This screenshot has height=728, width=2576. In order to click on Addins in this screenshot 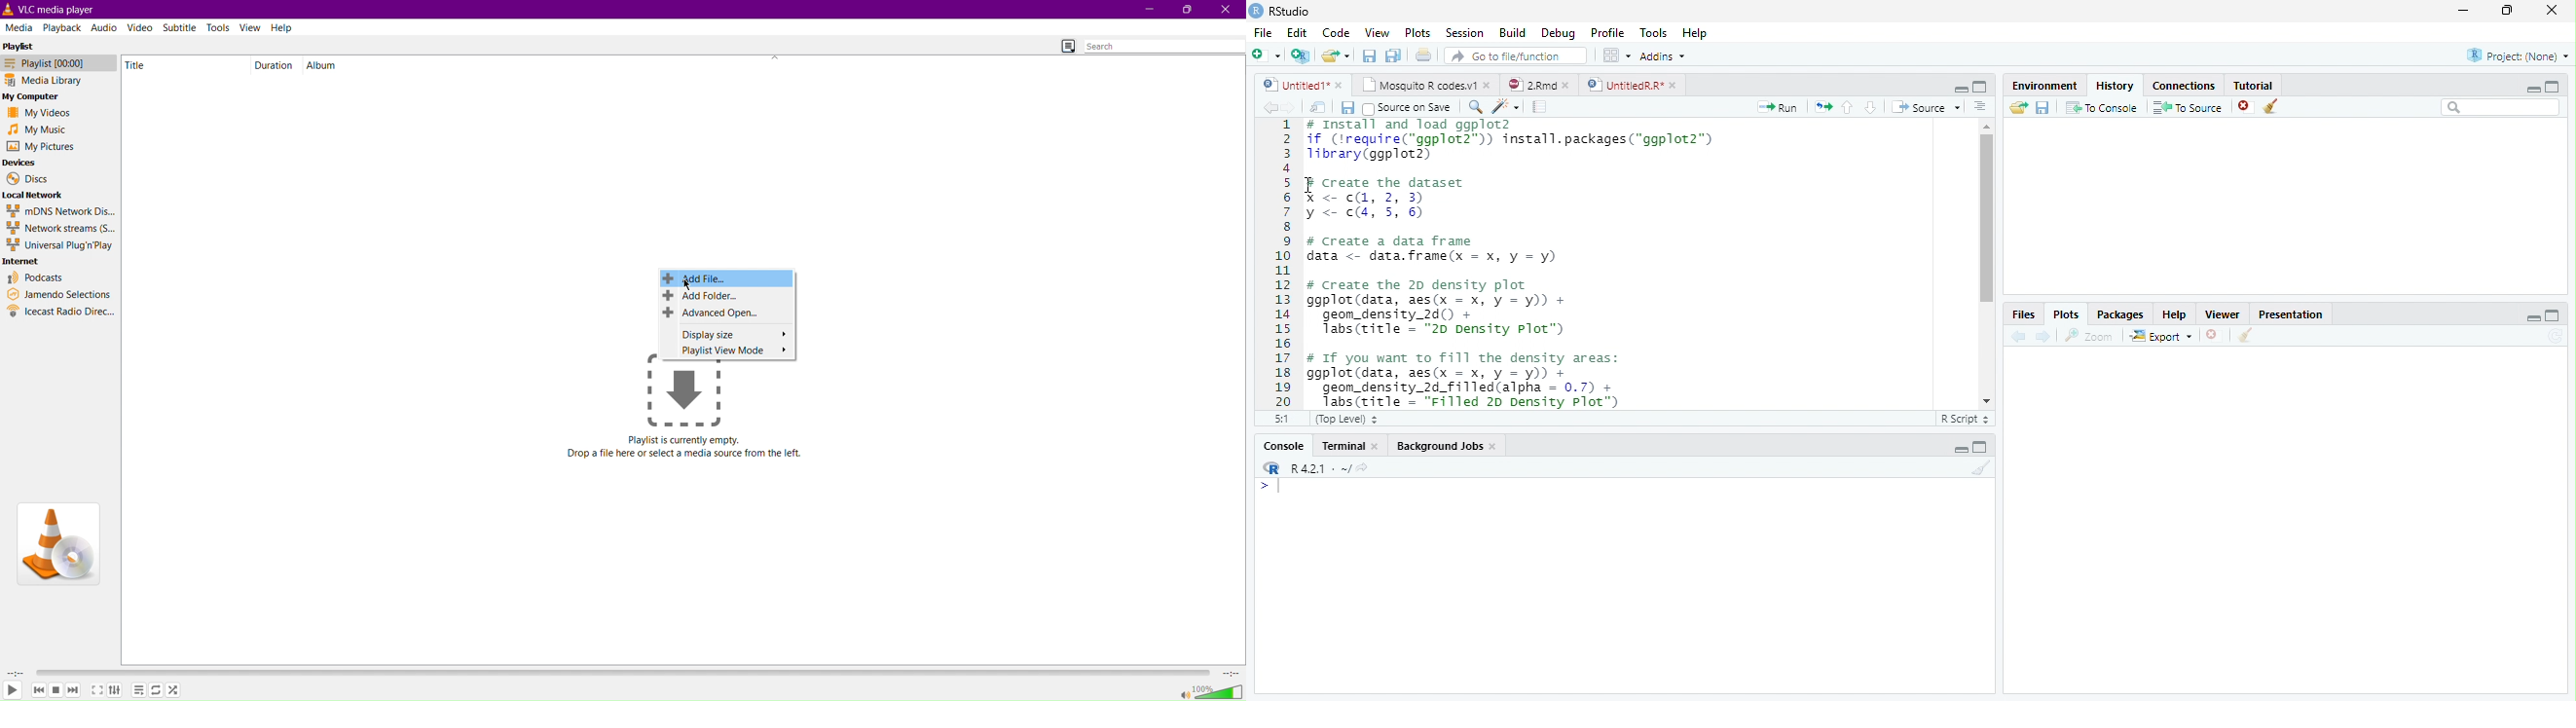, I will do `click(1662, 55)`.